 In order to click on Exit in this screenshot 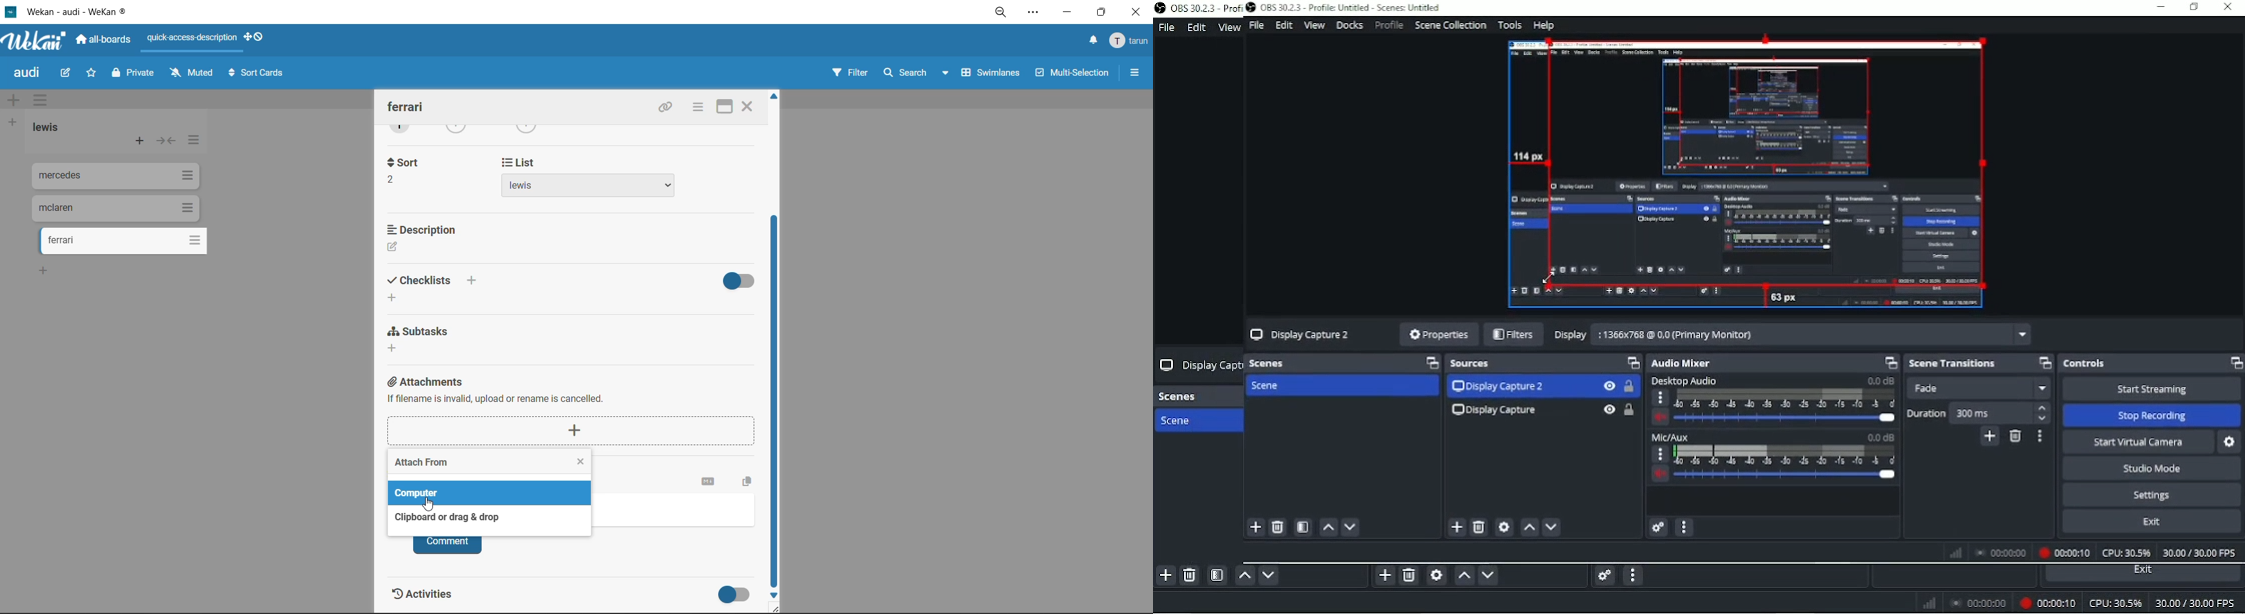, I will do `click(2159, 524)`.